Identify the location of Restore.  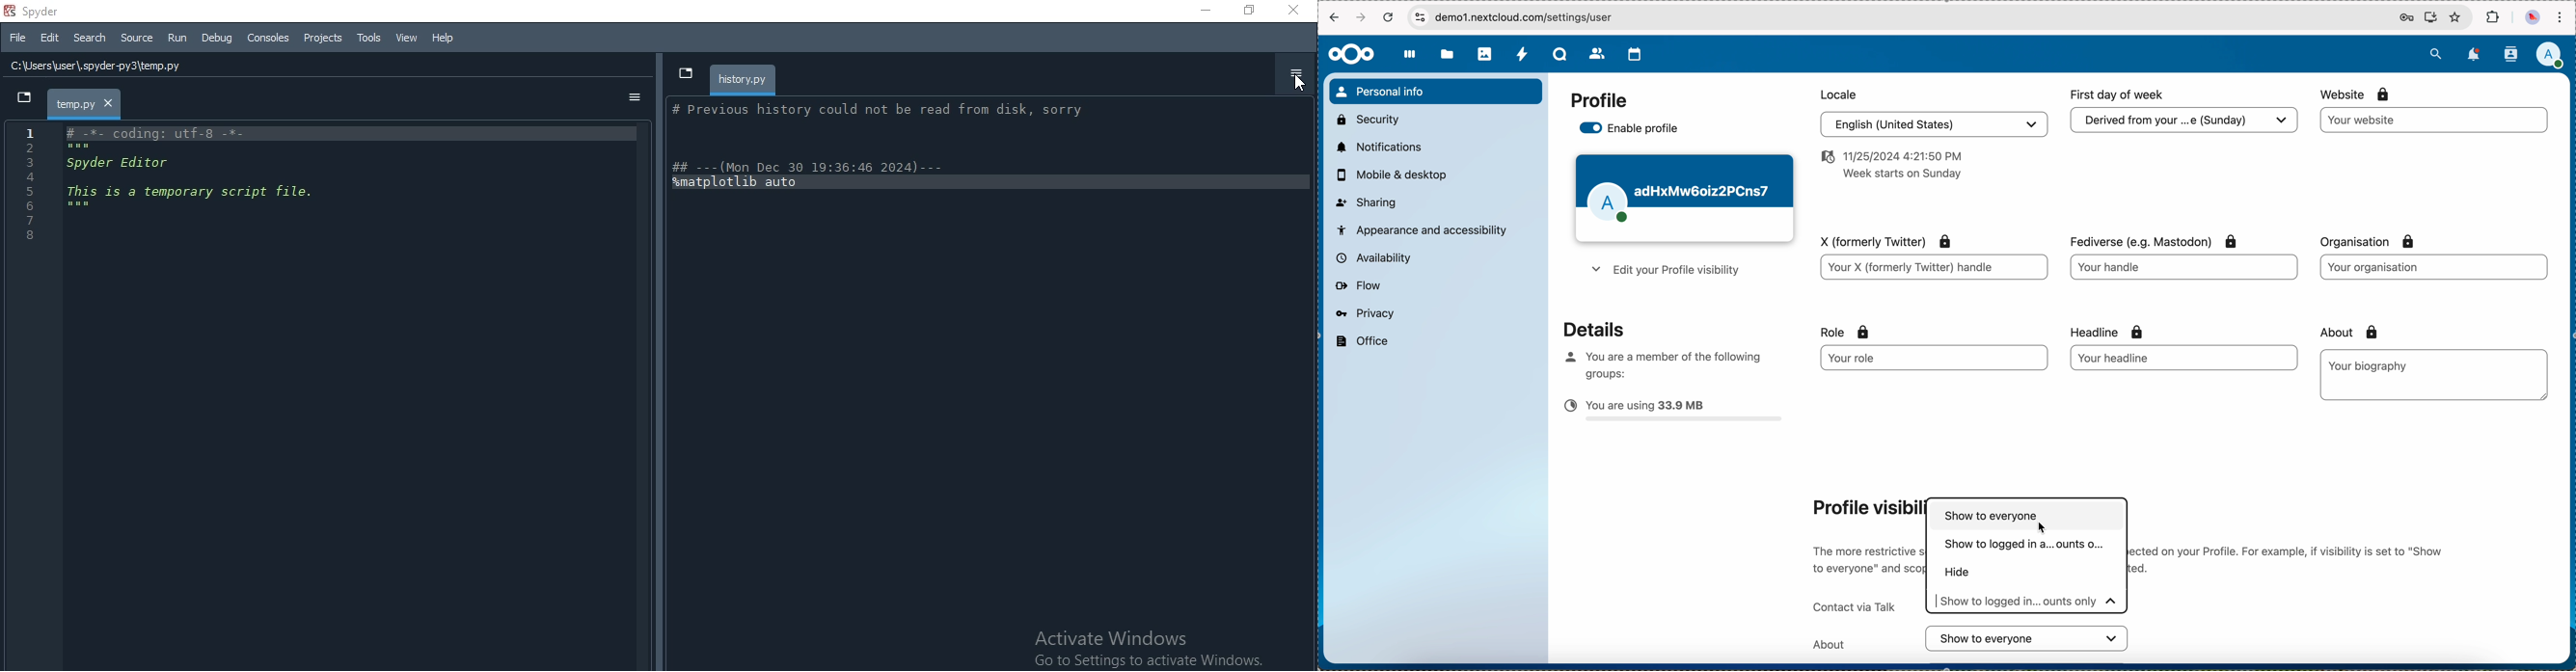
(1249, 10).